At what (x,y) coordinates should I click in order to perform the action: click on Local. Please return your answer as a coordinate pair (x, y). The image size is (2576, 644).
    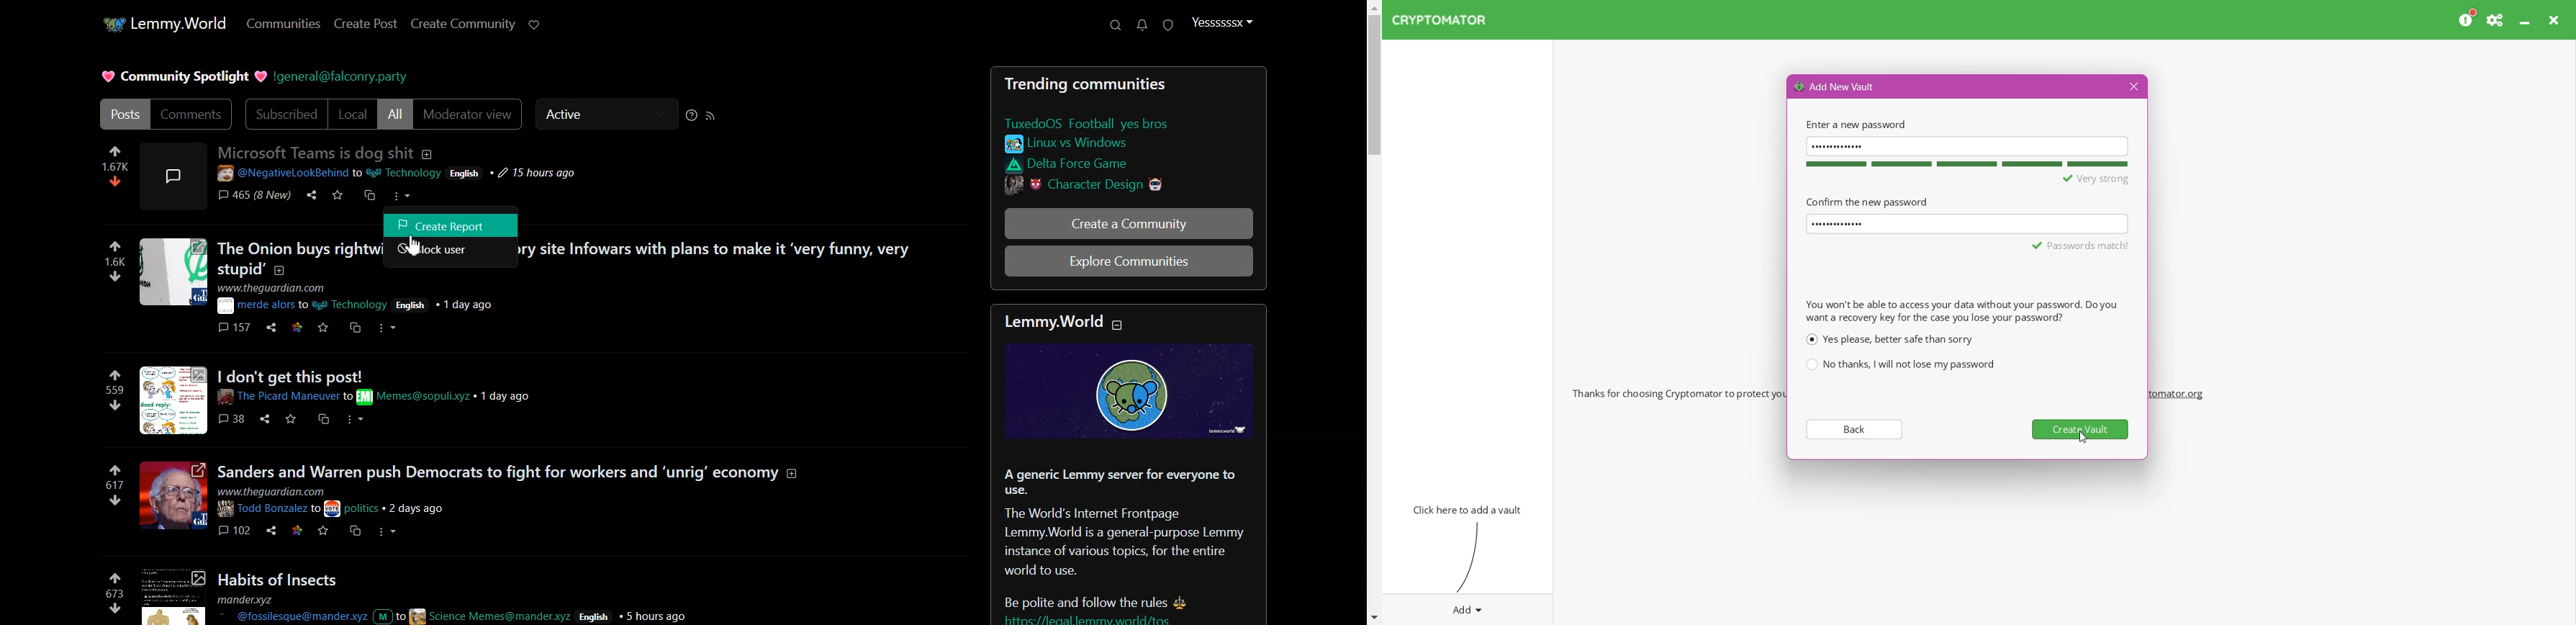
    Looking at the image, I should click on (353, 114).